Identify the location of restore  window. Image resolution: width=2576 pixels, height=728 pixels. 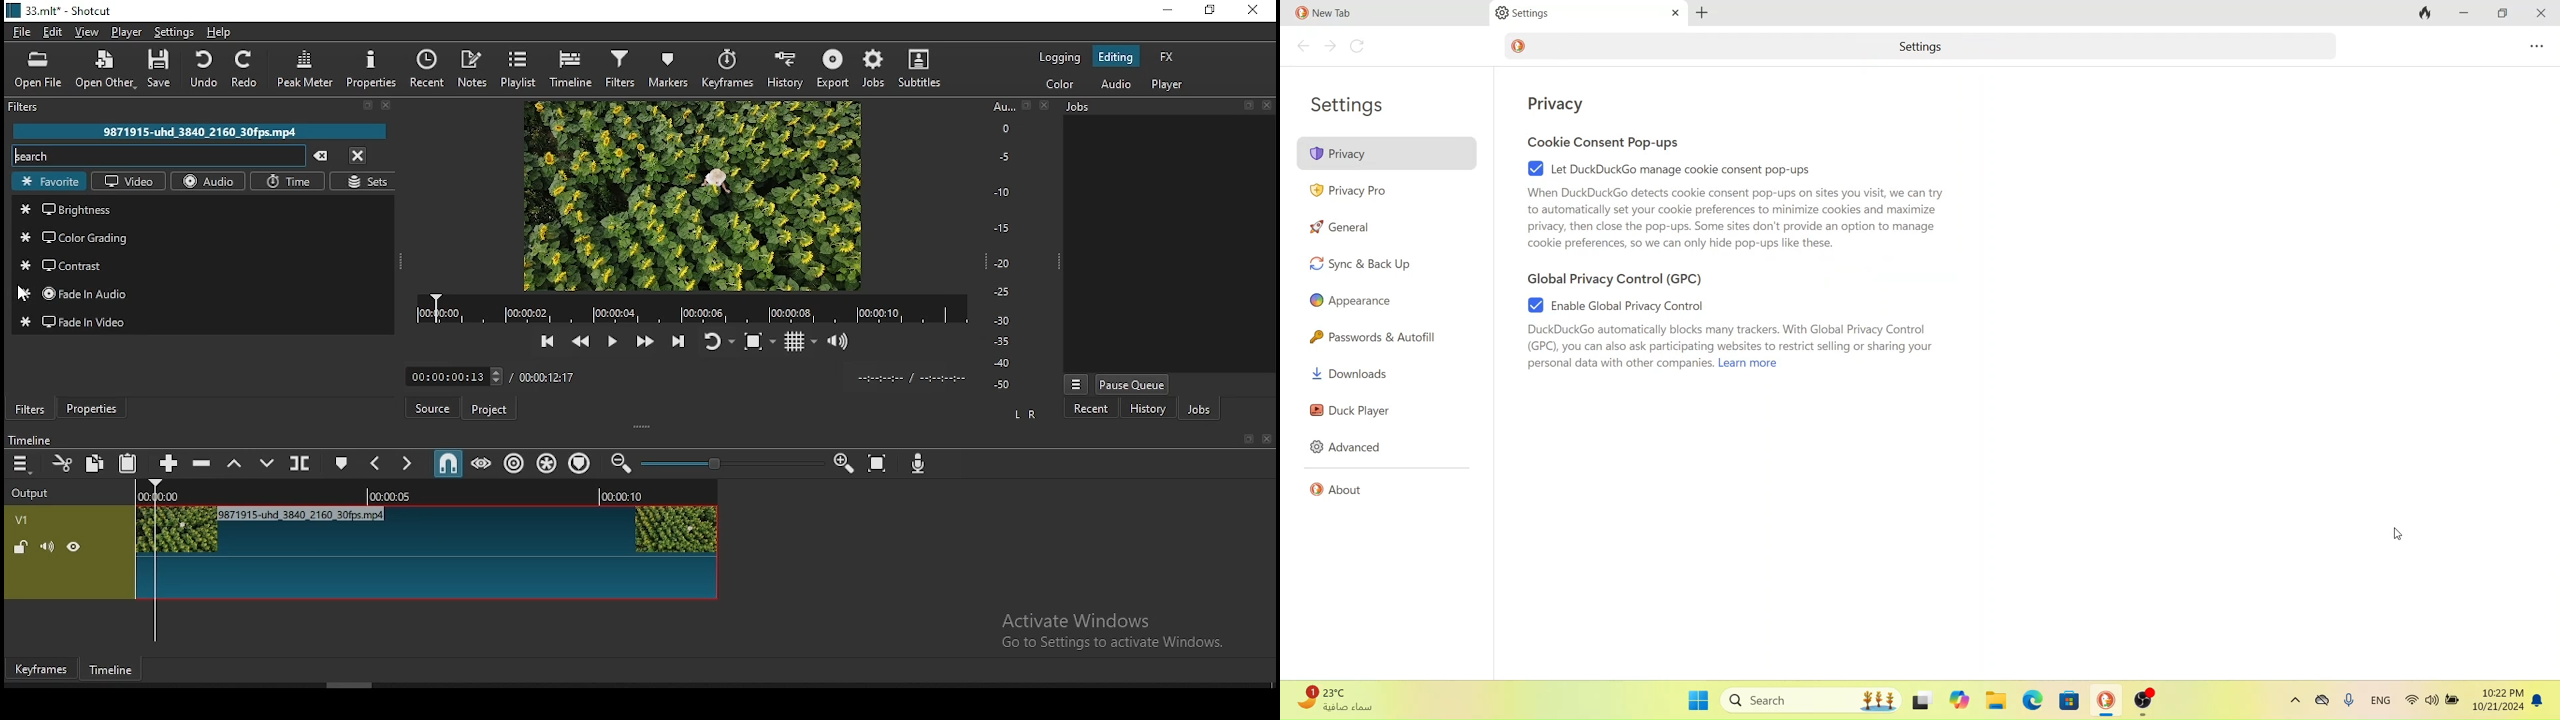
(2499, 15).